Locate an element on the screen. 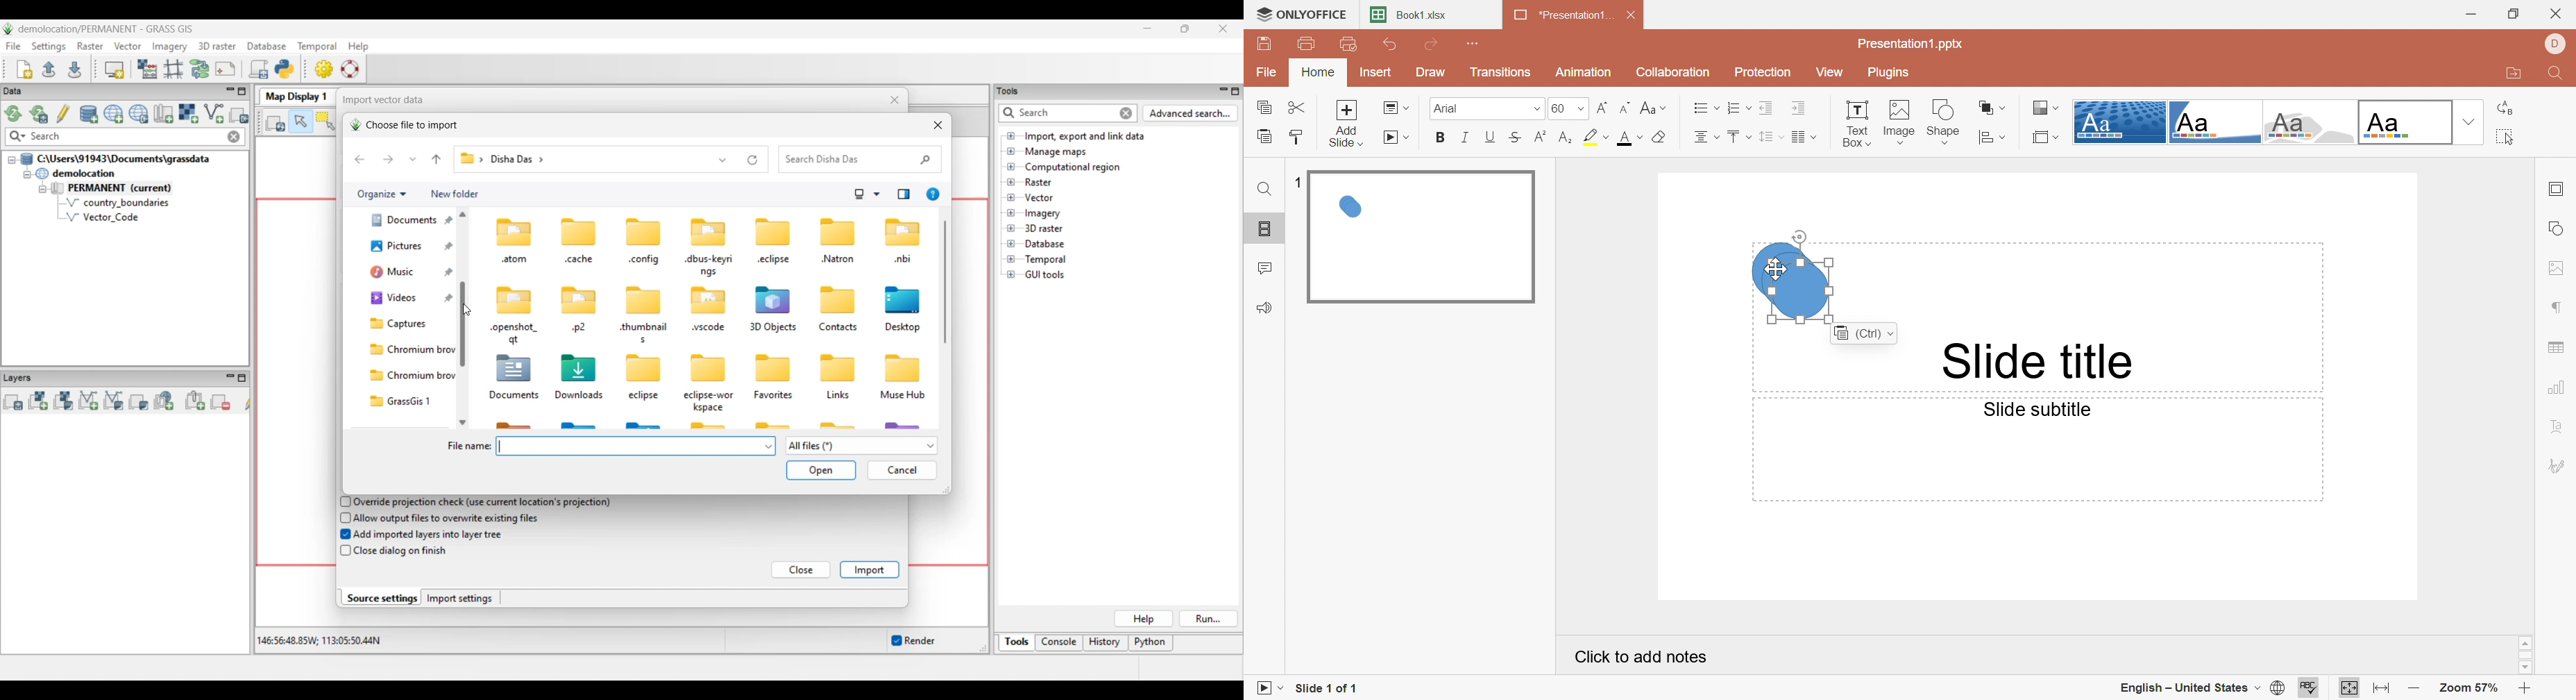  Insert columns is located at coordinates (1804, 138).